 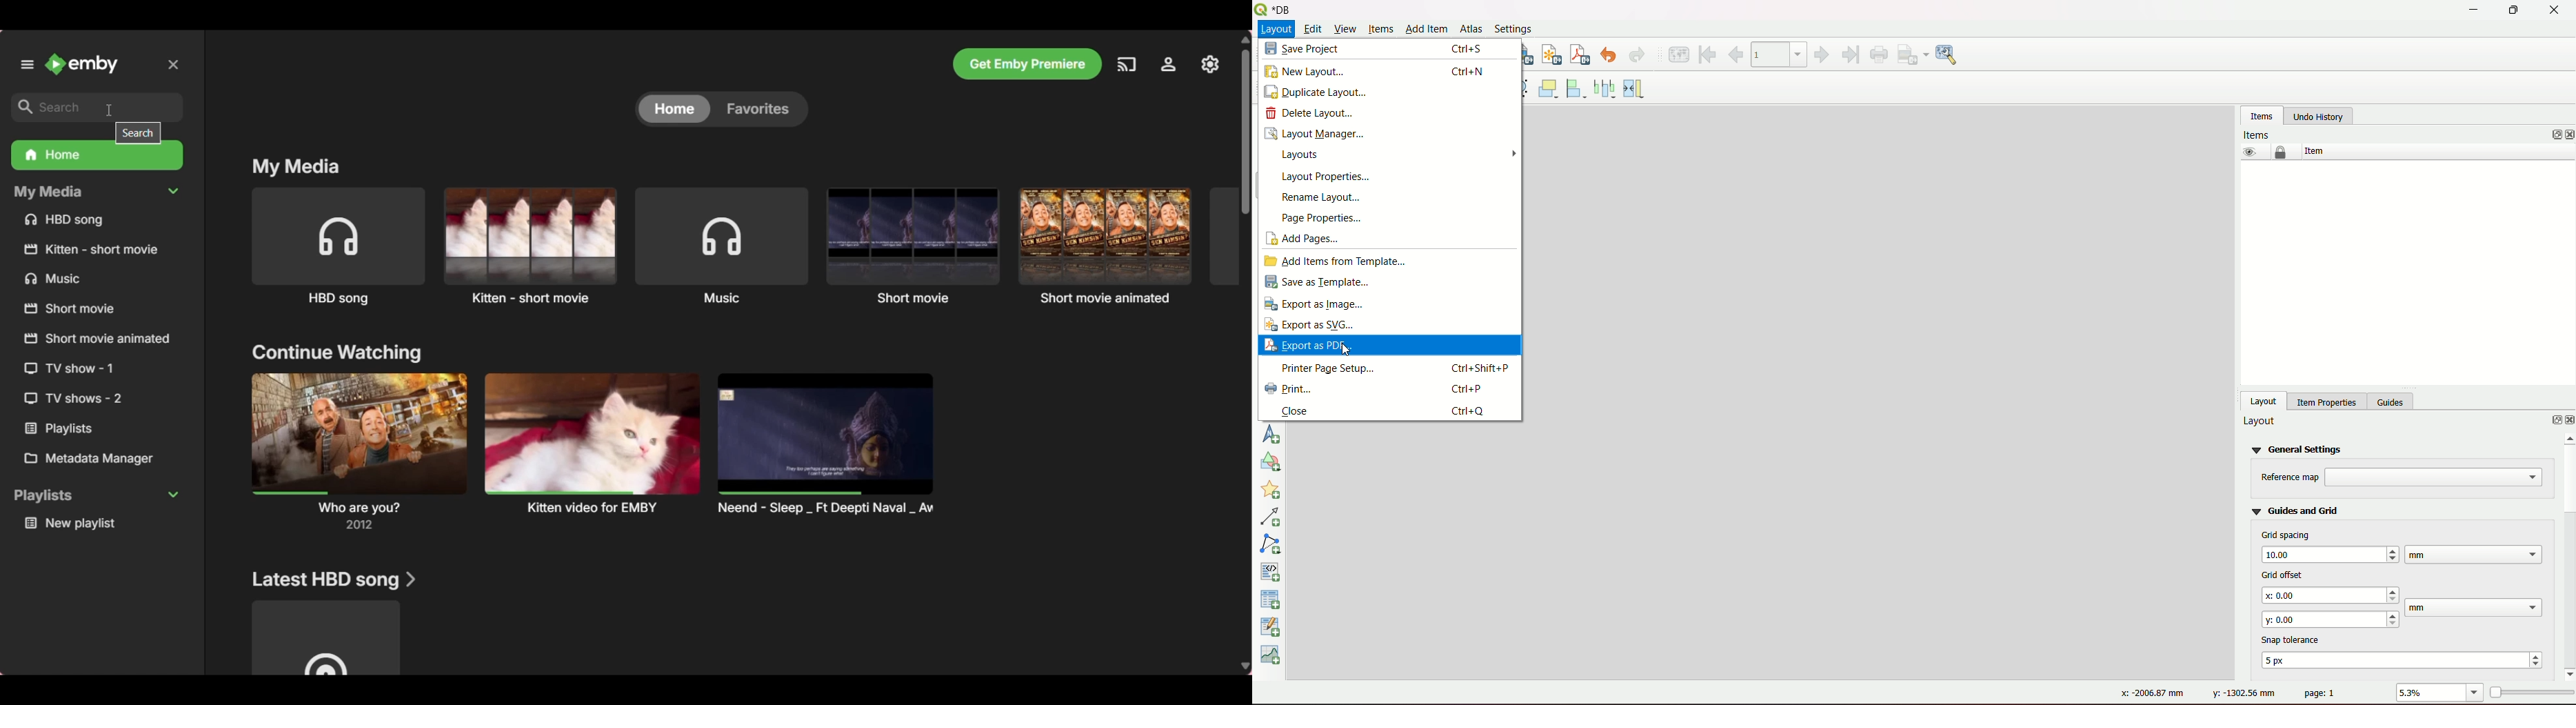 I want to click on Home folder, highlighted, so click(x=97, y=157).